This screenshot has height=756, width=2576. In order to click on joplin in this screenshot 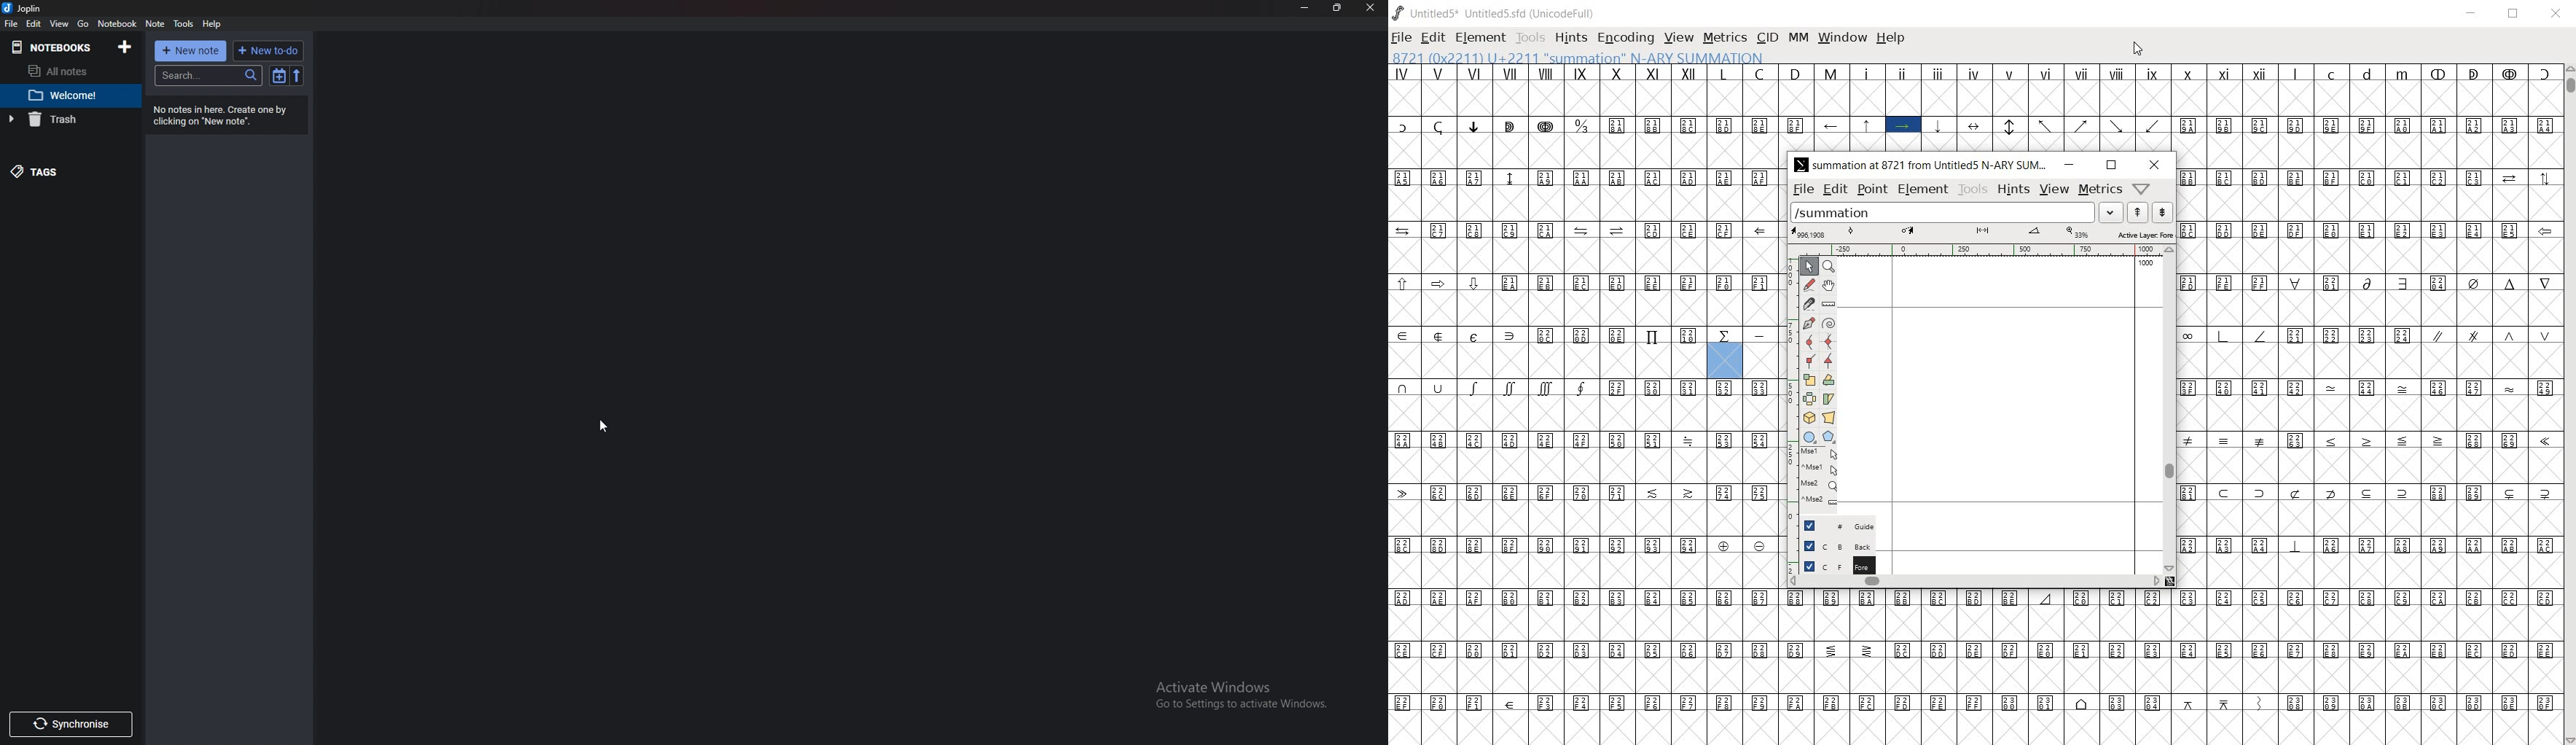, I will do `click(24, 8)`.